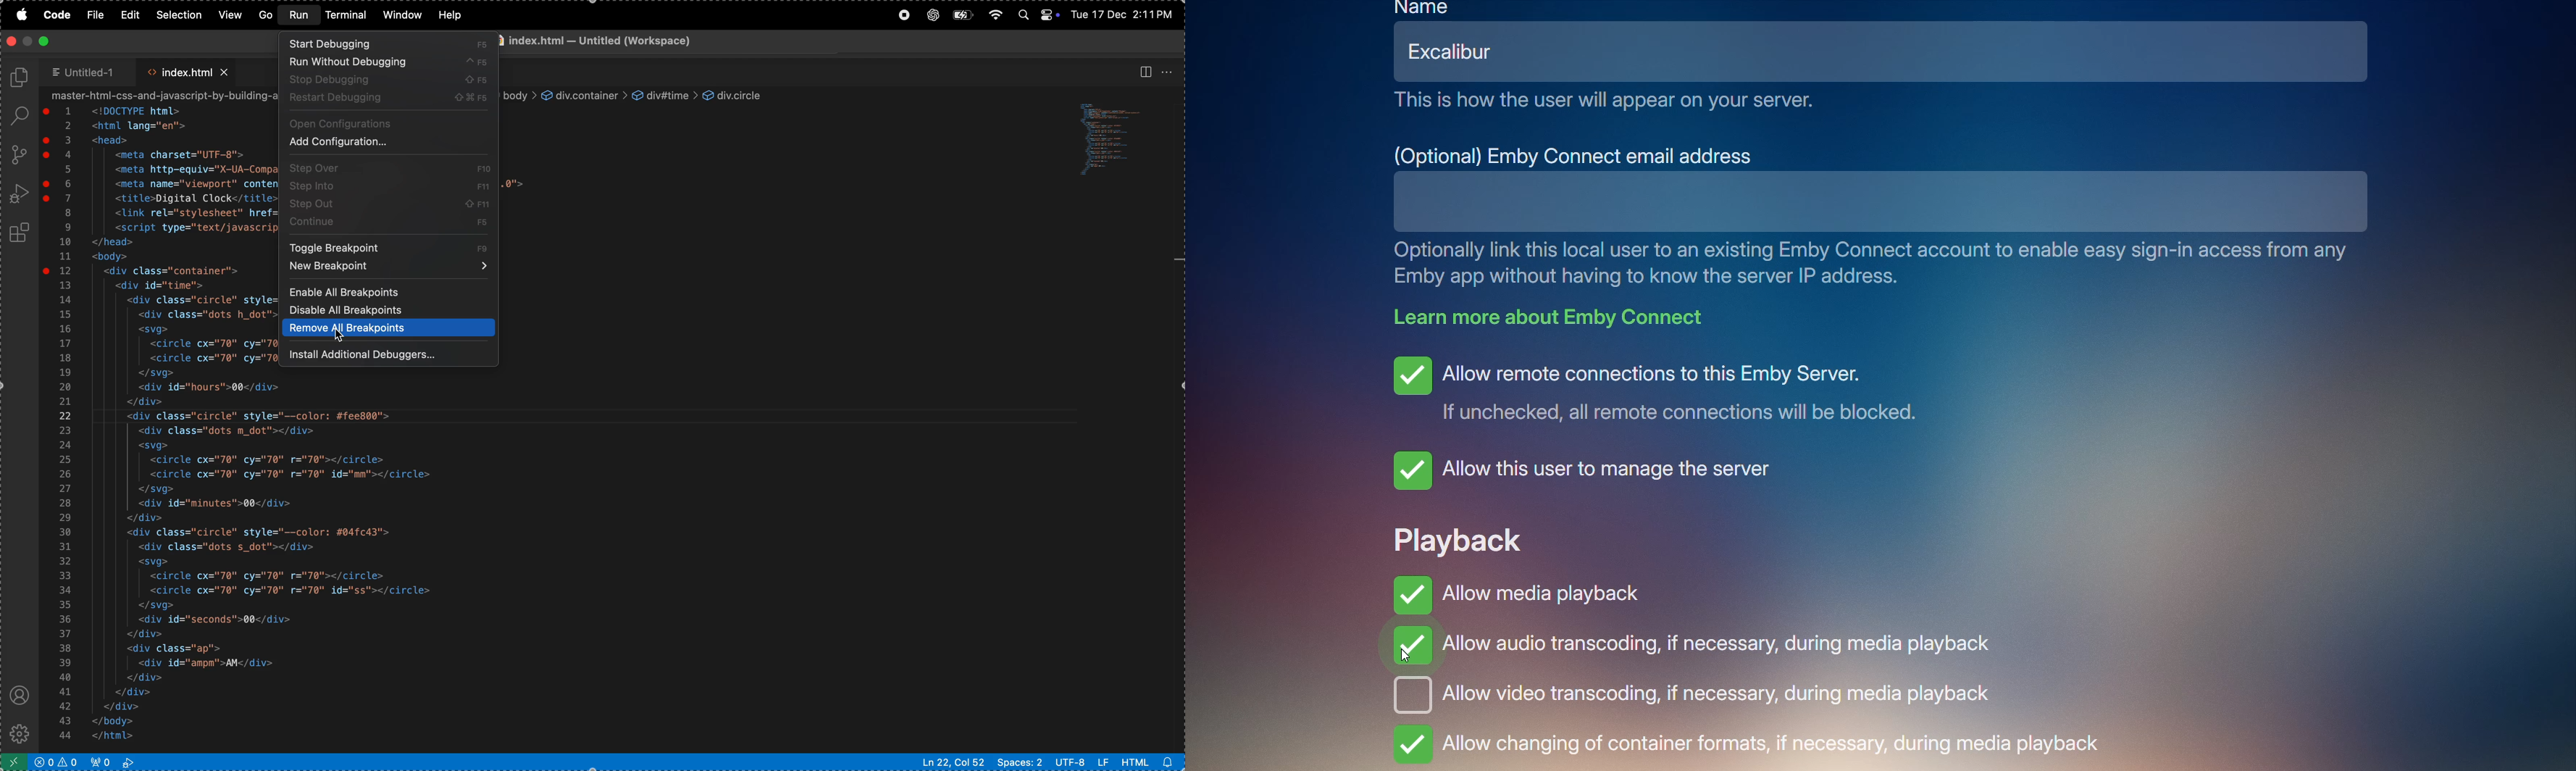 This screenshot has height=784, width=2576. I want to click on ln col, so click(953, 762).